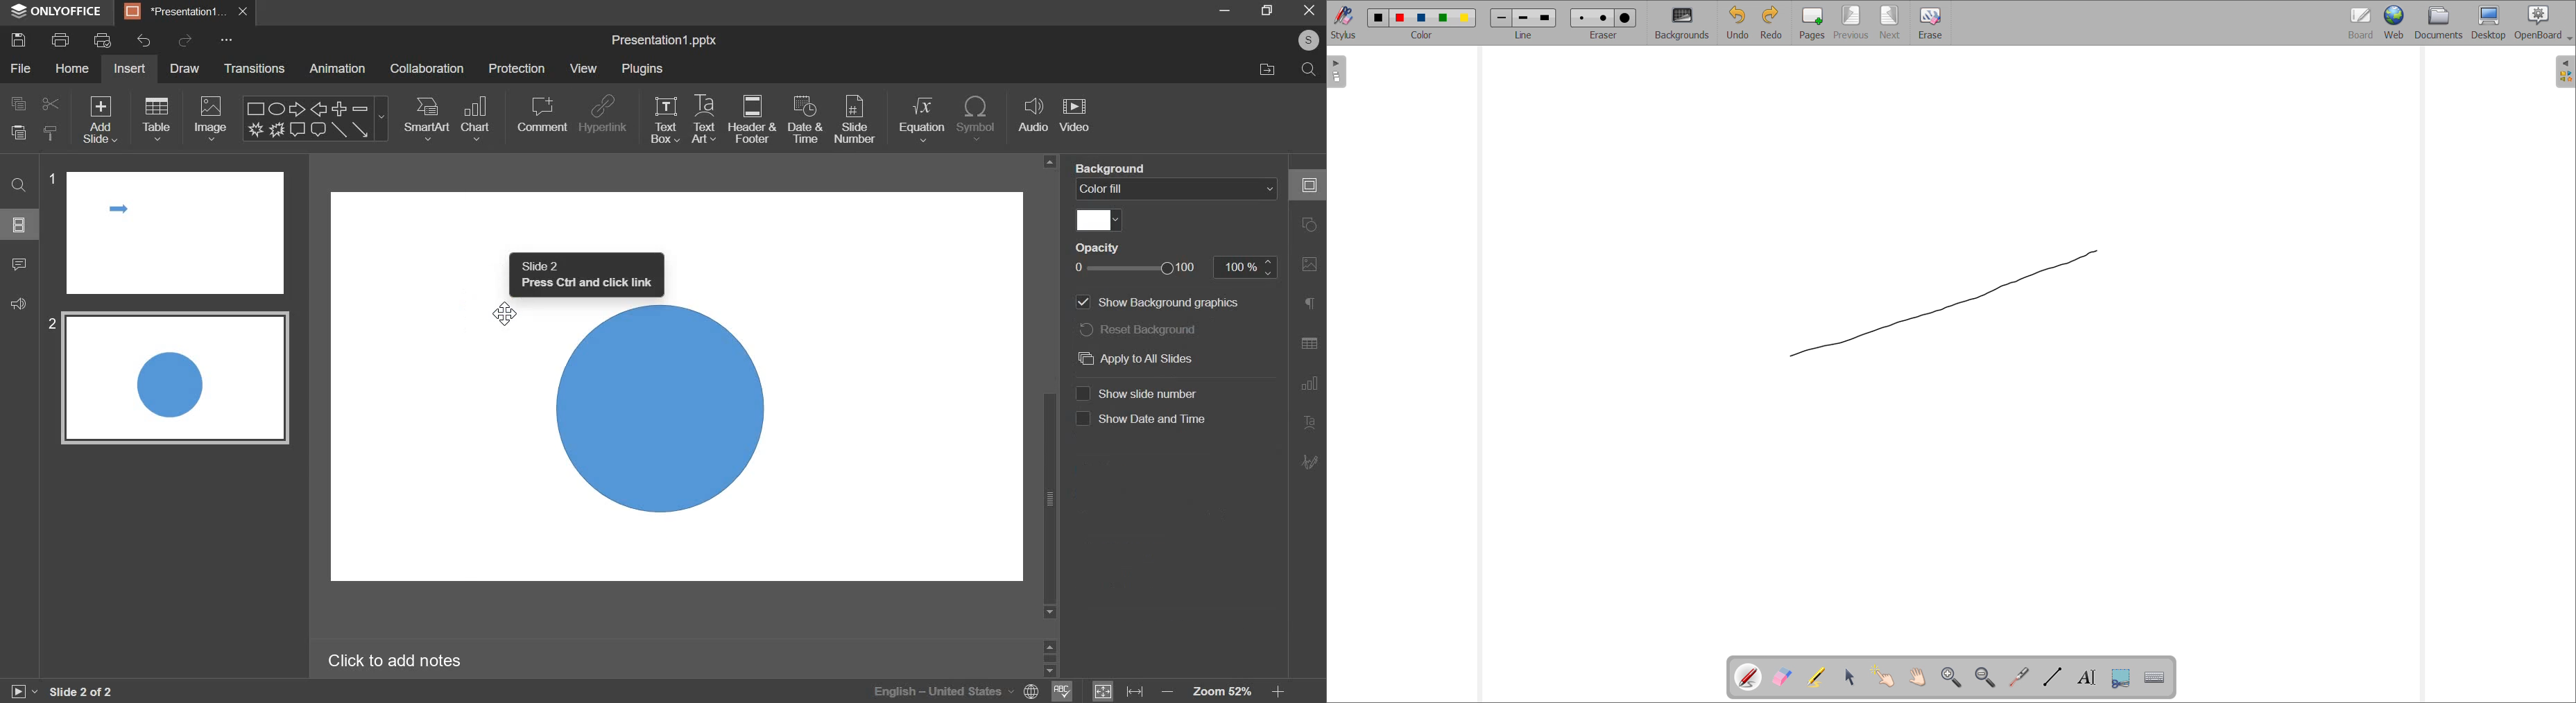 The height and width of the screenshot is (728, 2576). What do you see at coordinates (255, 129) in the screenshot?
I see `Explosion 1` at bounding box center [255, 129].